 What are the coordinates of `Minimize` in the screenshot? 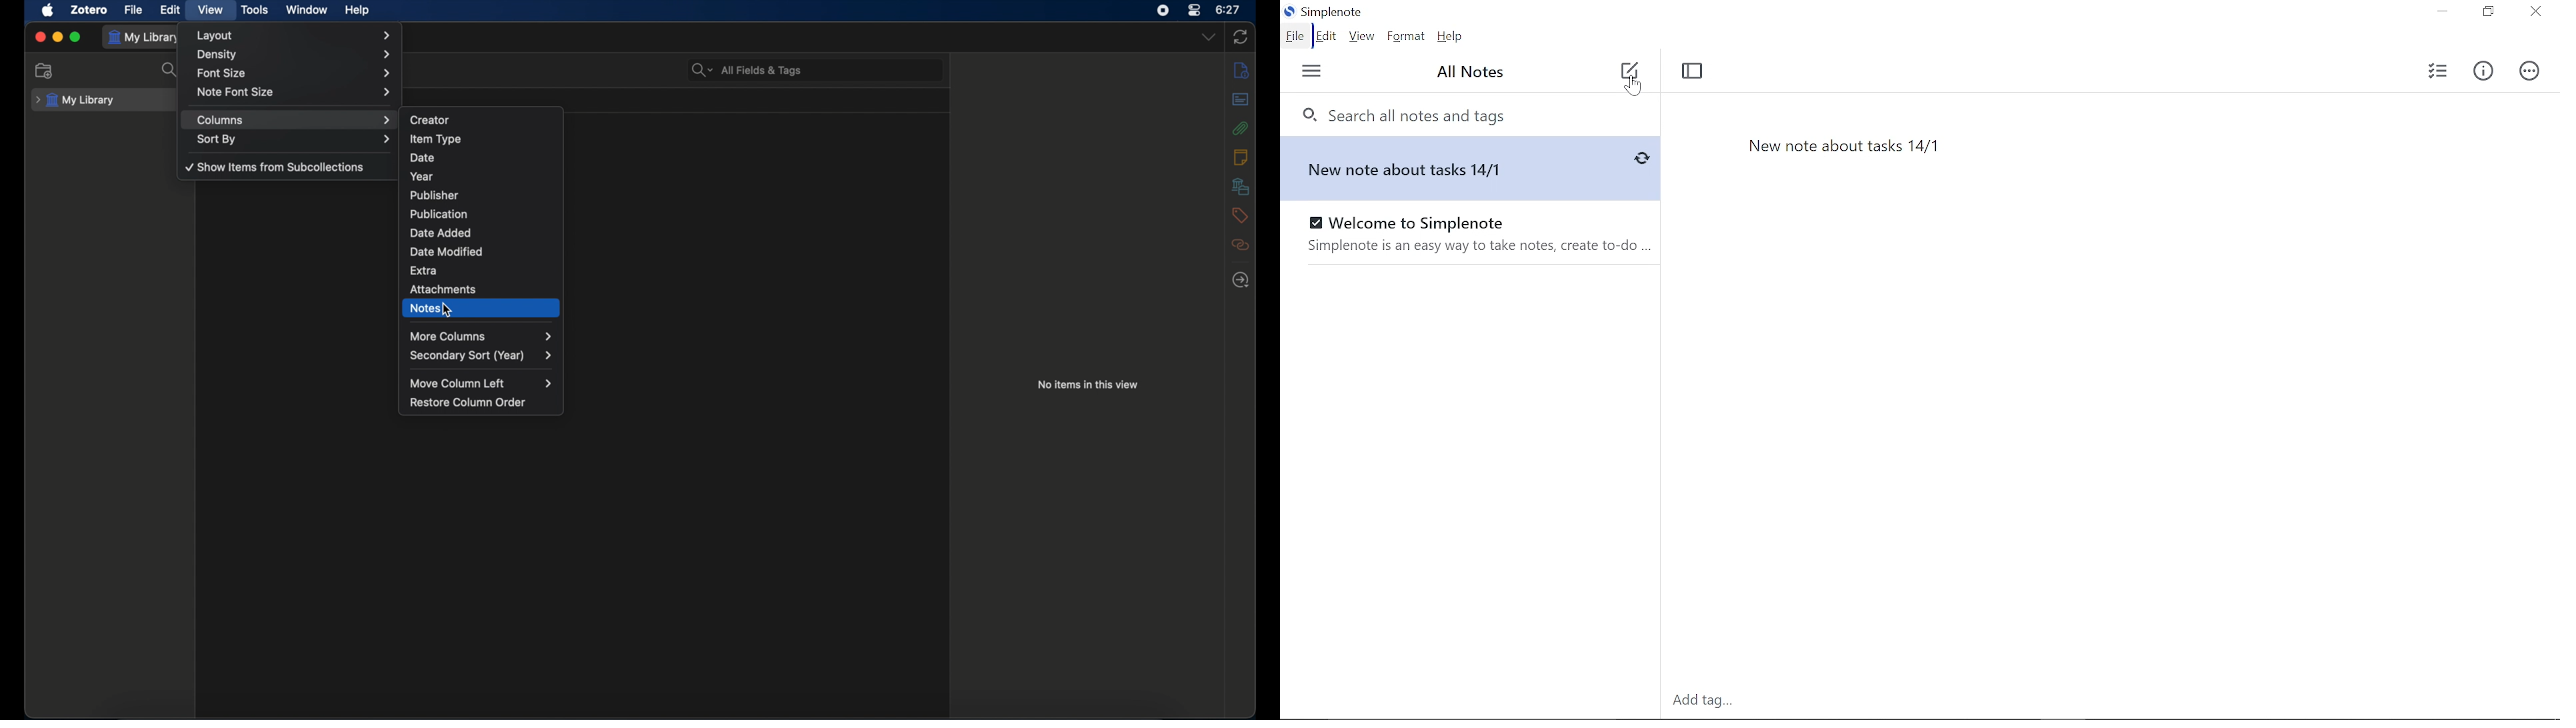 It's located at (2441, 12).